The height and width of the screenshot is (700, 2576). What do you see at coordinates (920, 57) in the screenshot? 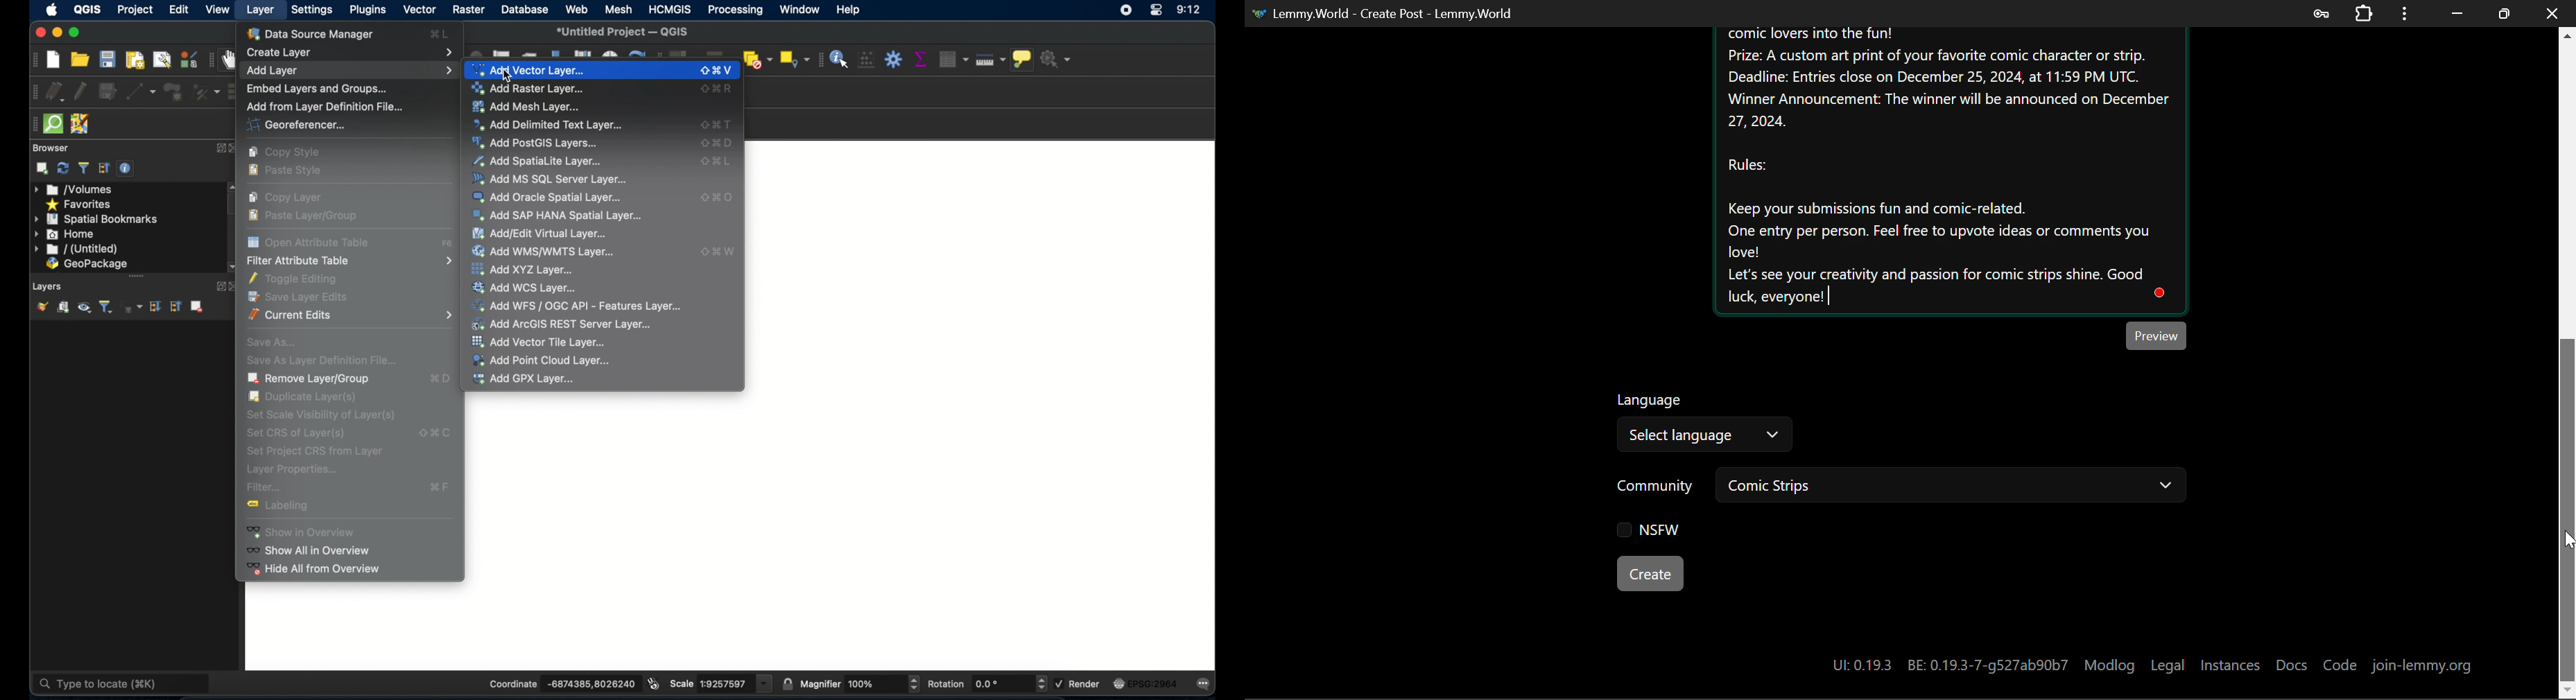
I see `show statistical summary` at bounding box center [920, 57].